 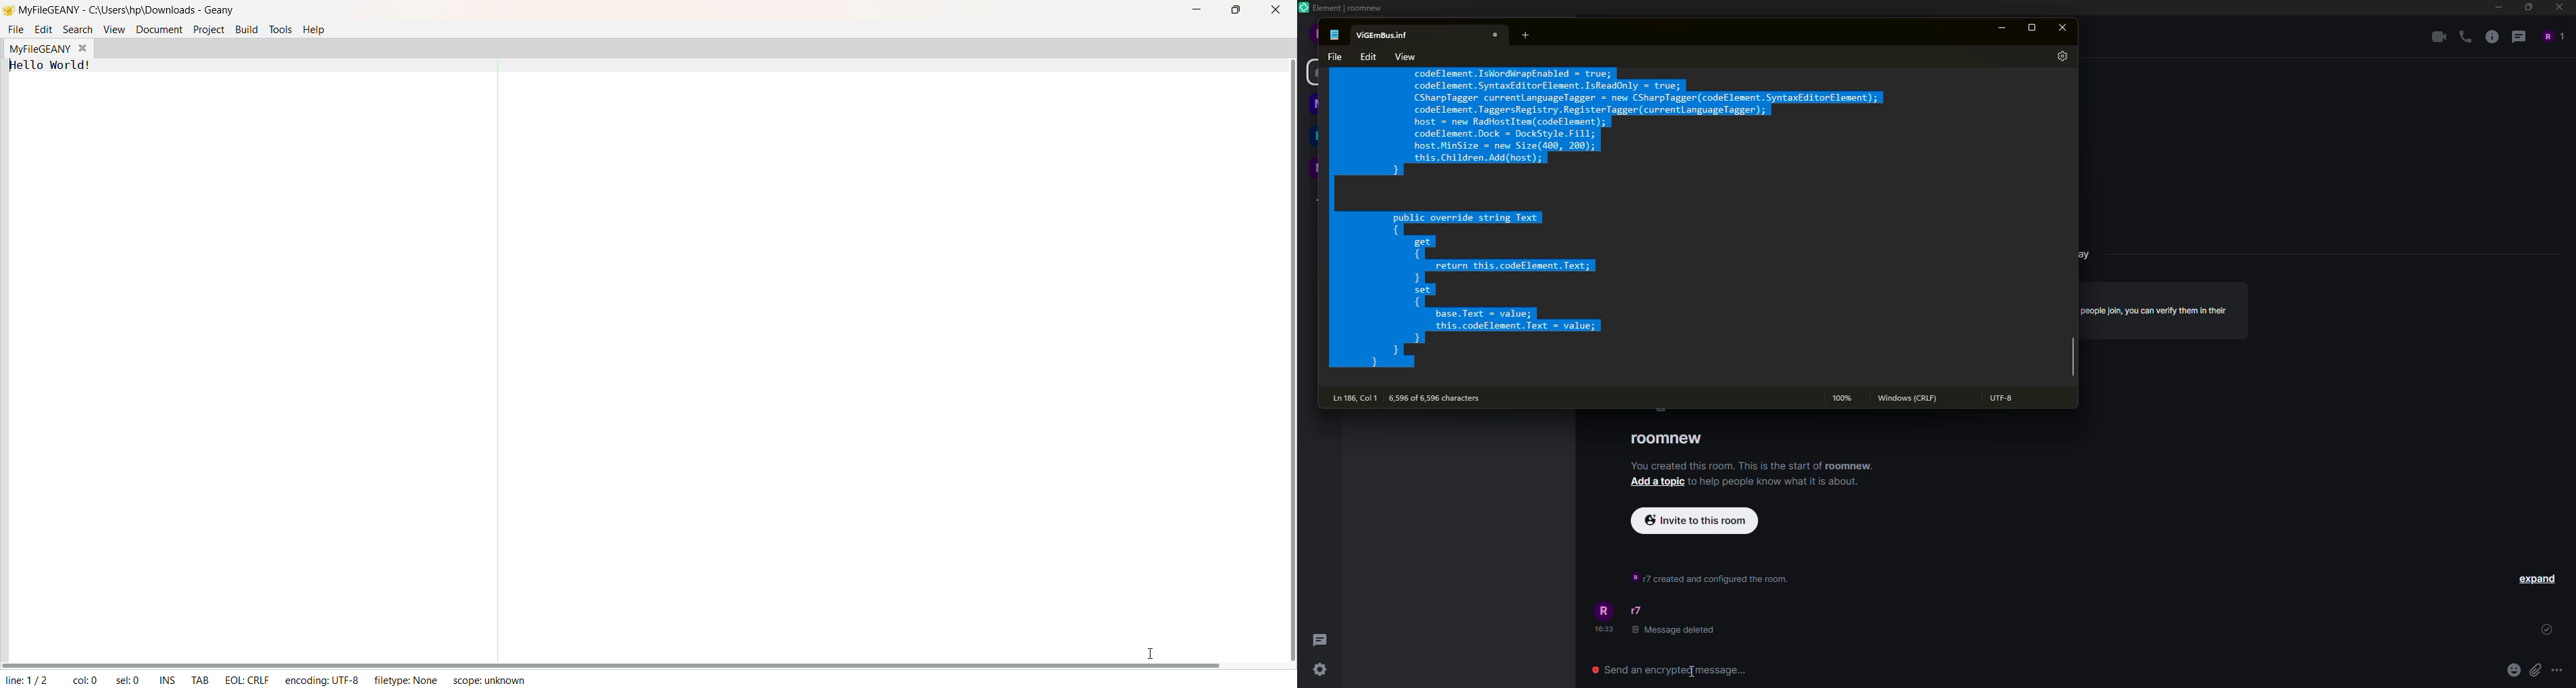 What do you see at coordinates (2491, 37) in the screenshot?
I see `info` at bounding box center [2491, 37].